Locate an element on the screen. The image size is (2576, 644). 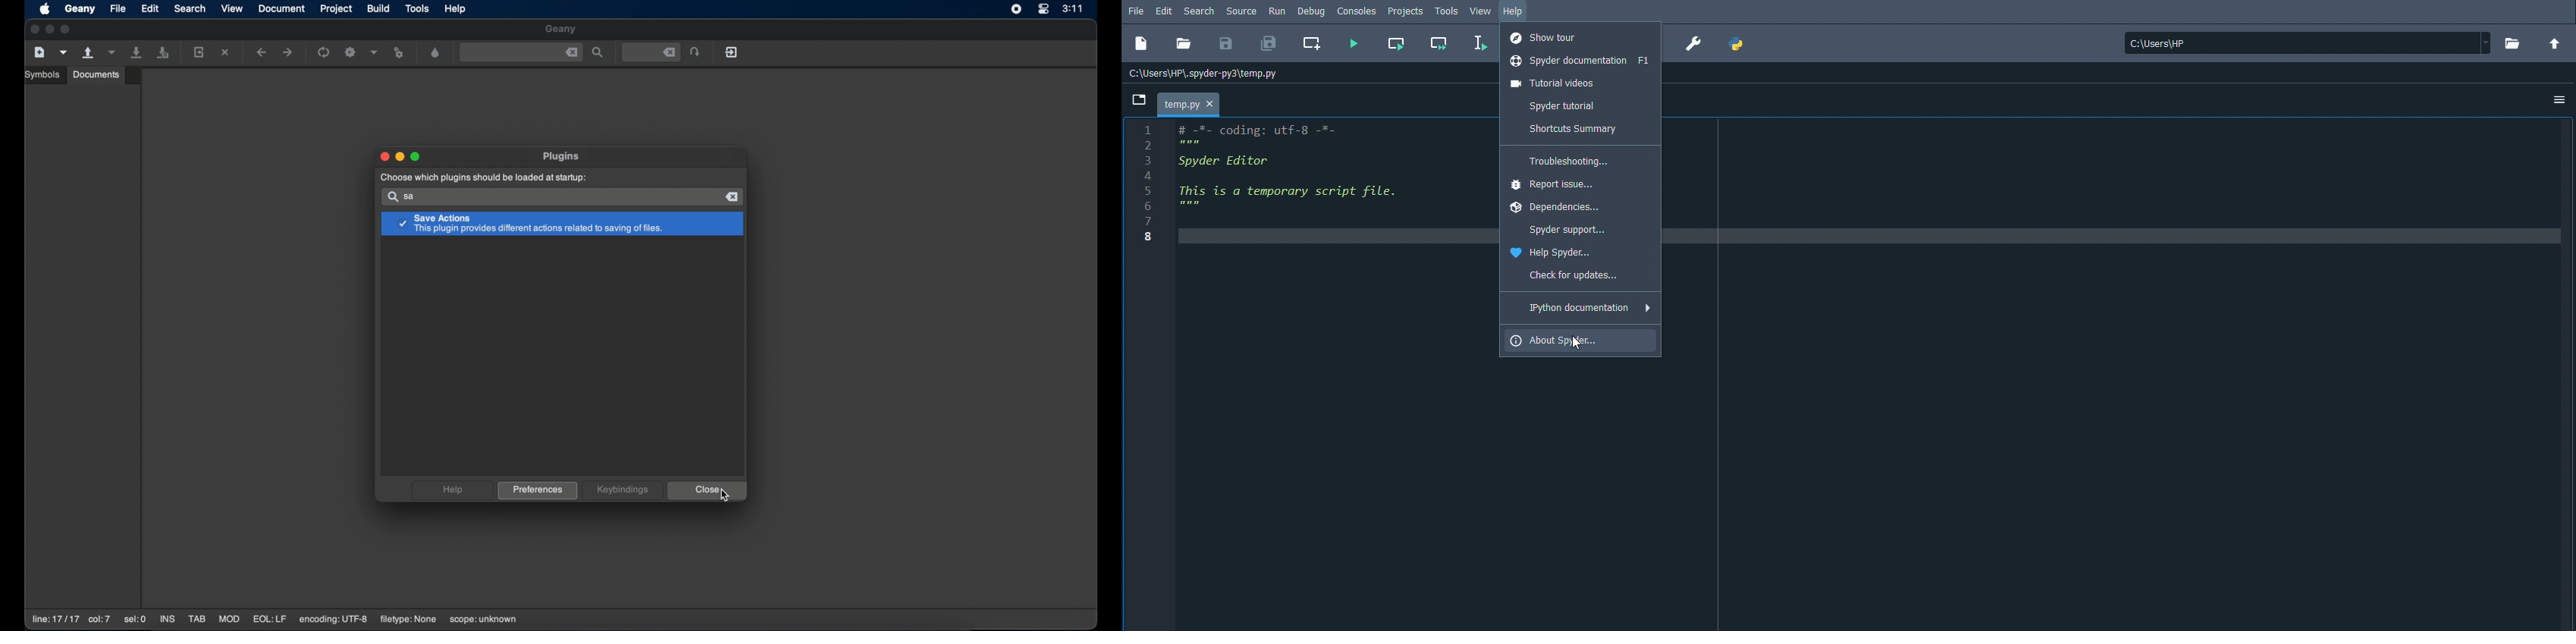
Help is located at coordinates (1514, 12).